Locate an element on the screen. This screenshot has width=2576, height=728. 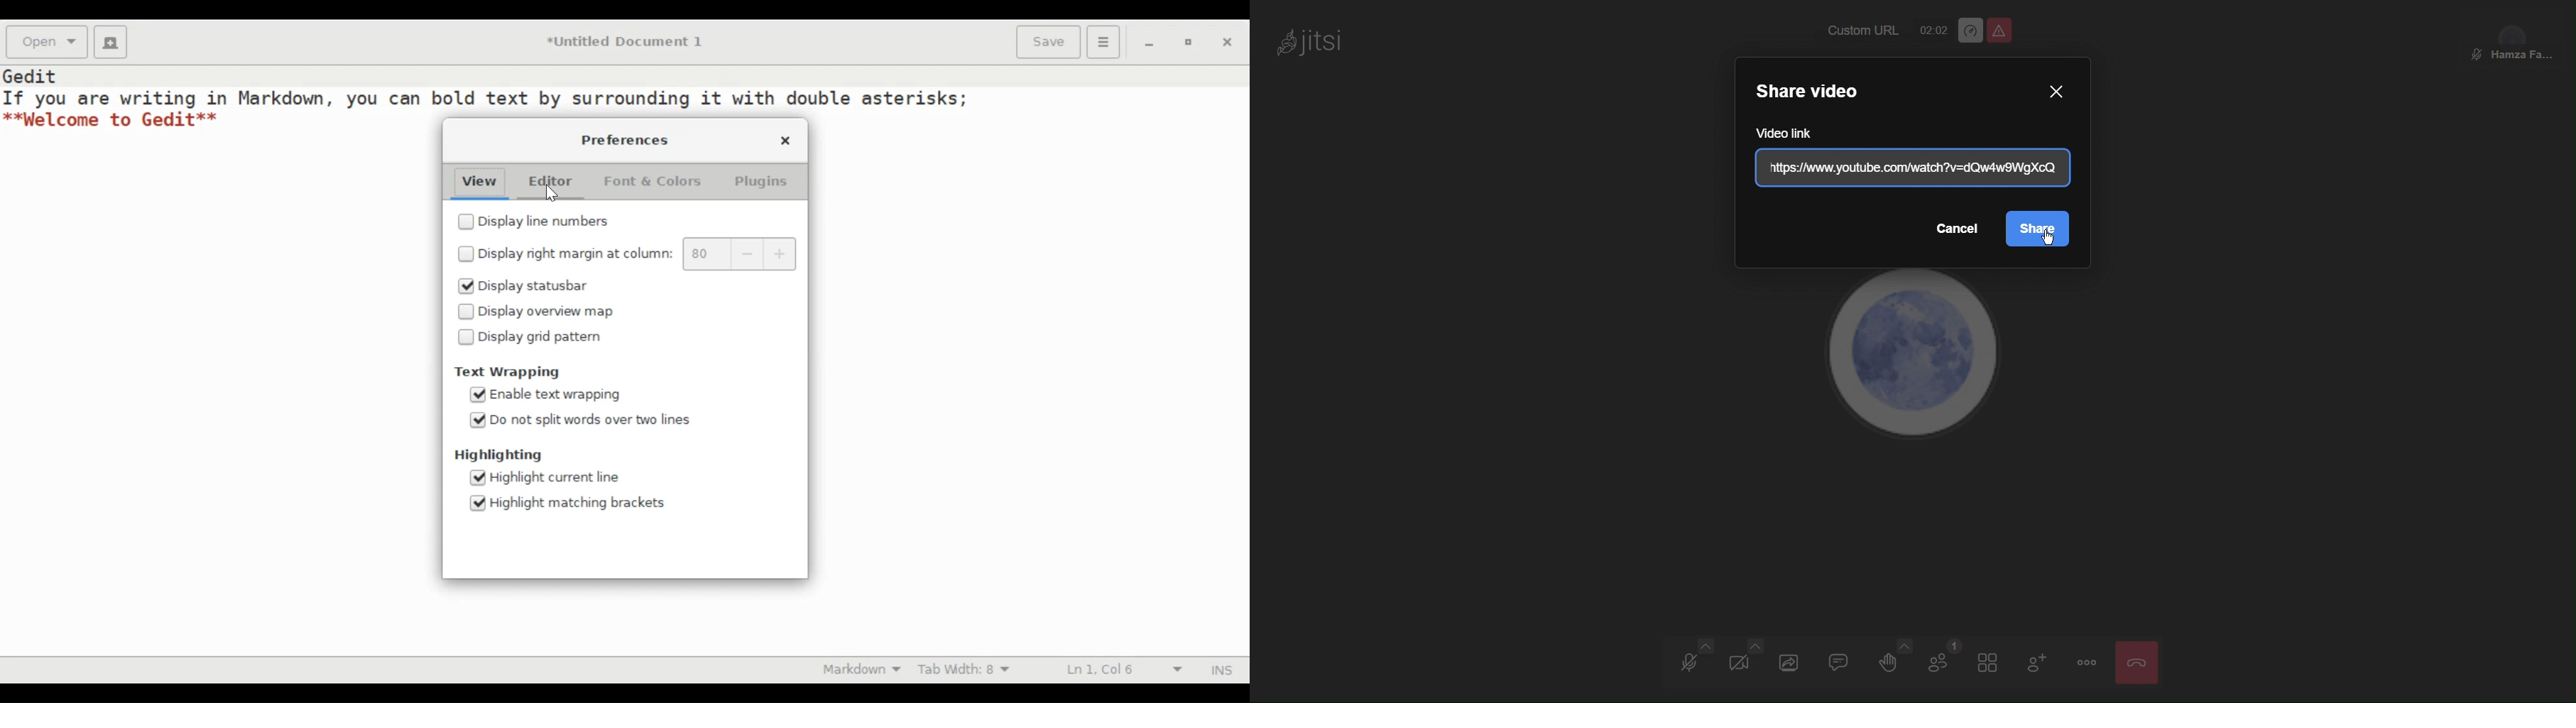
Unsafe is located at coordinates (1999, 30).